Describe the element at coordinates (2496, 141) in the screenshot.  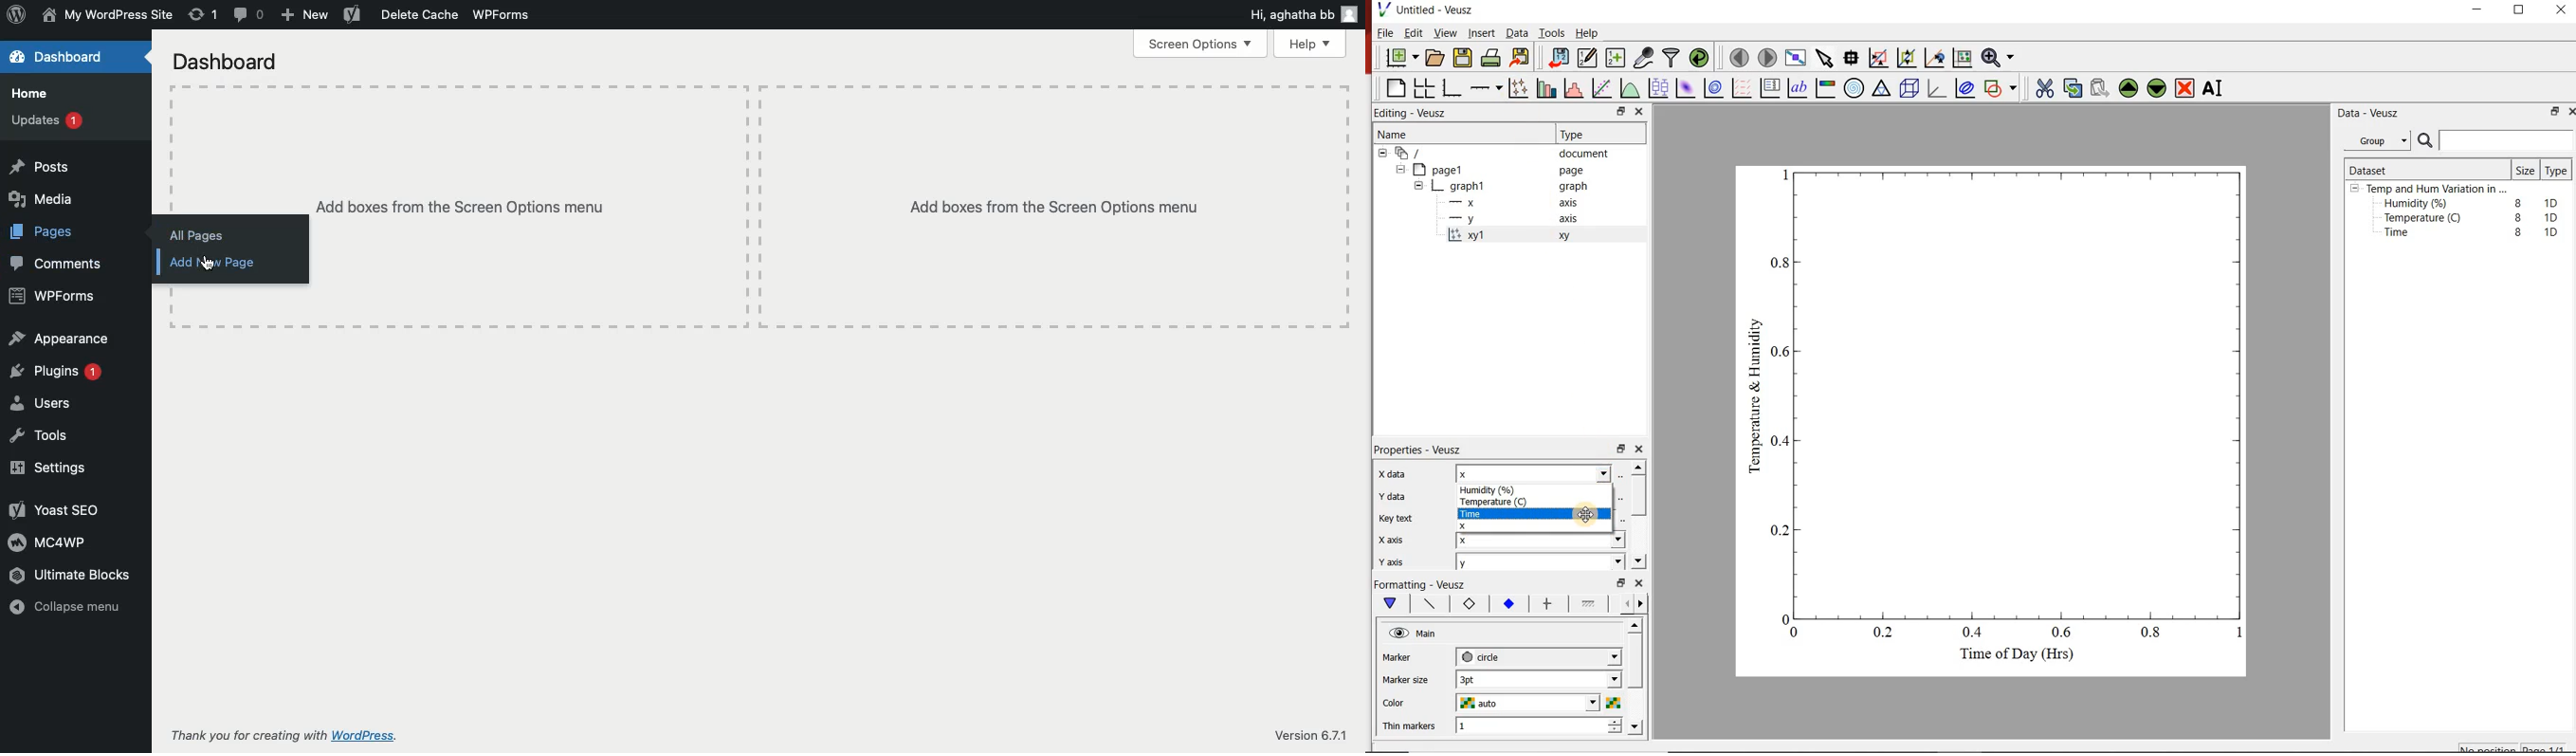
I see `Search bar` at that location.